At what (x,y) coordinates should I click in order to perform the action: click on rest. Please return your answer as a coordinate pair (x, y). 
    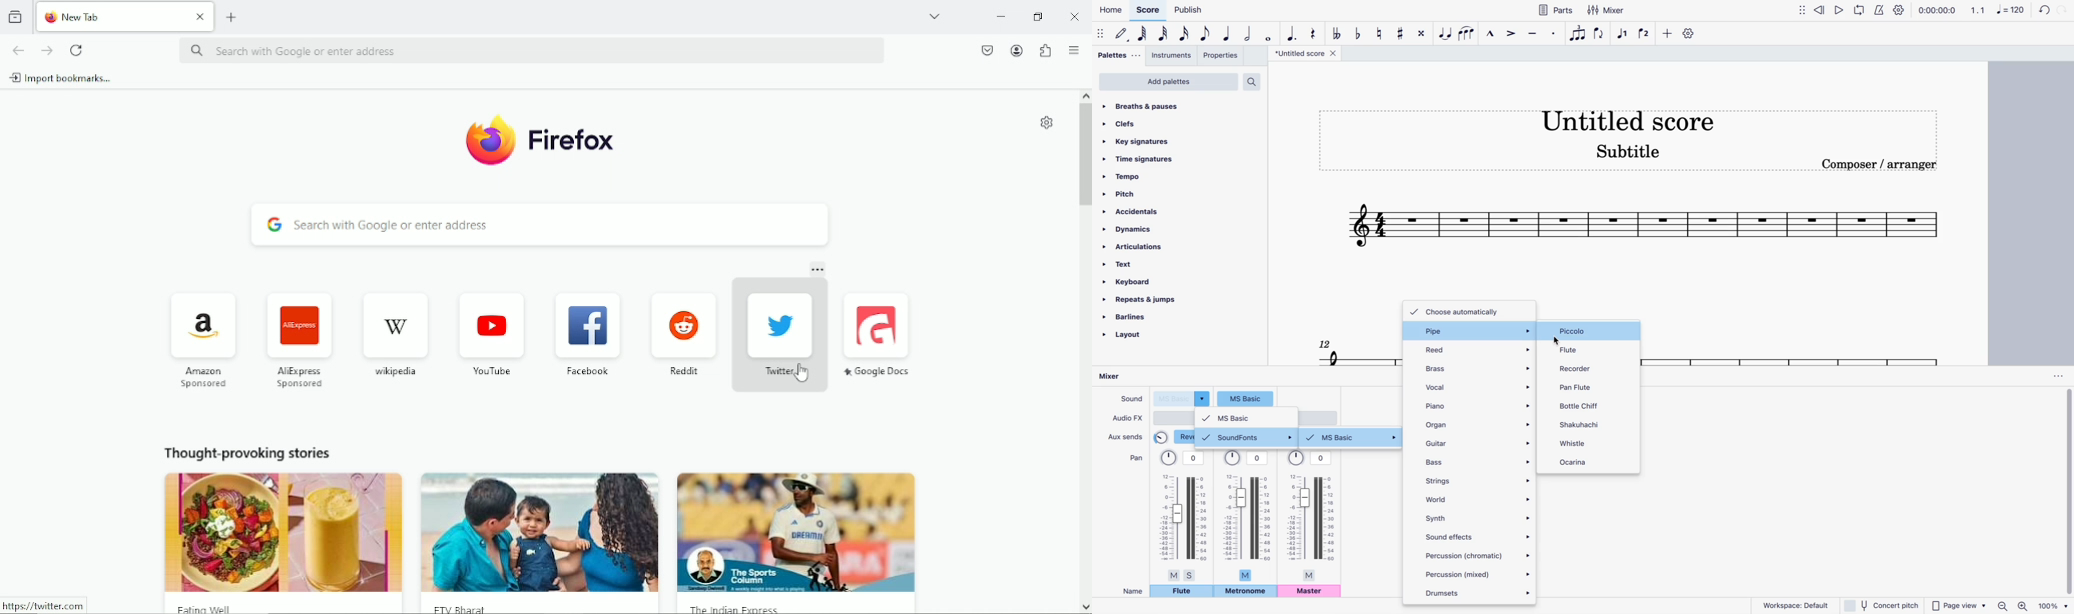
    Looking at the image, I should click on (1313, 31).